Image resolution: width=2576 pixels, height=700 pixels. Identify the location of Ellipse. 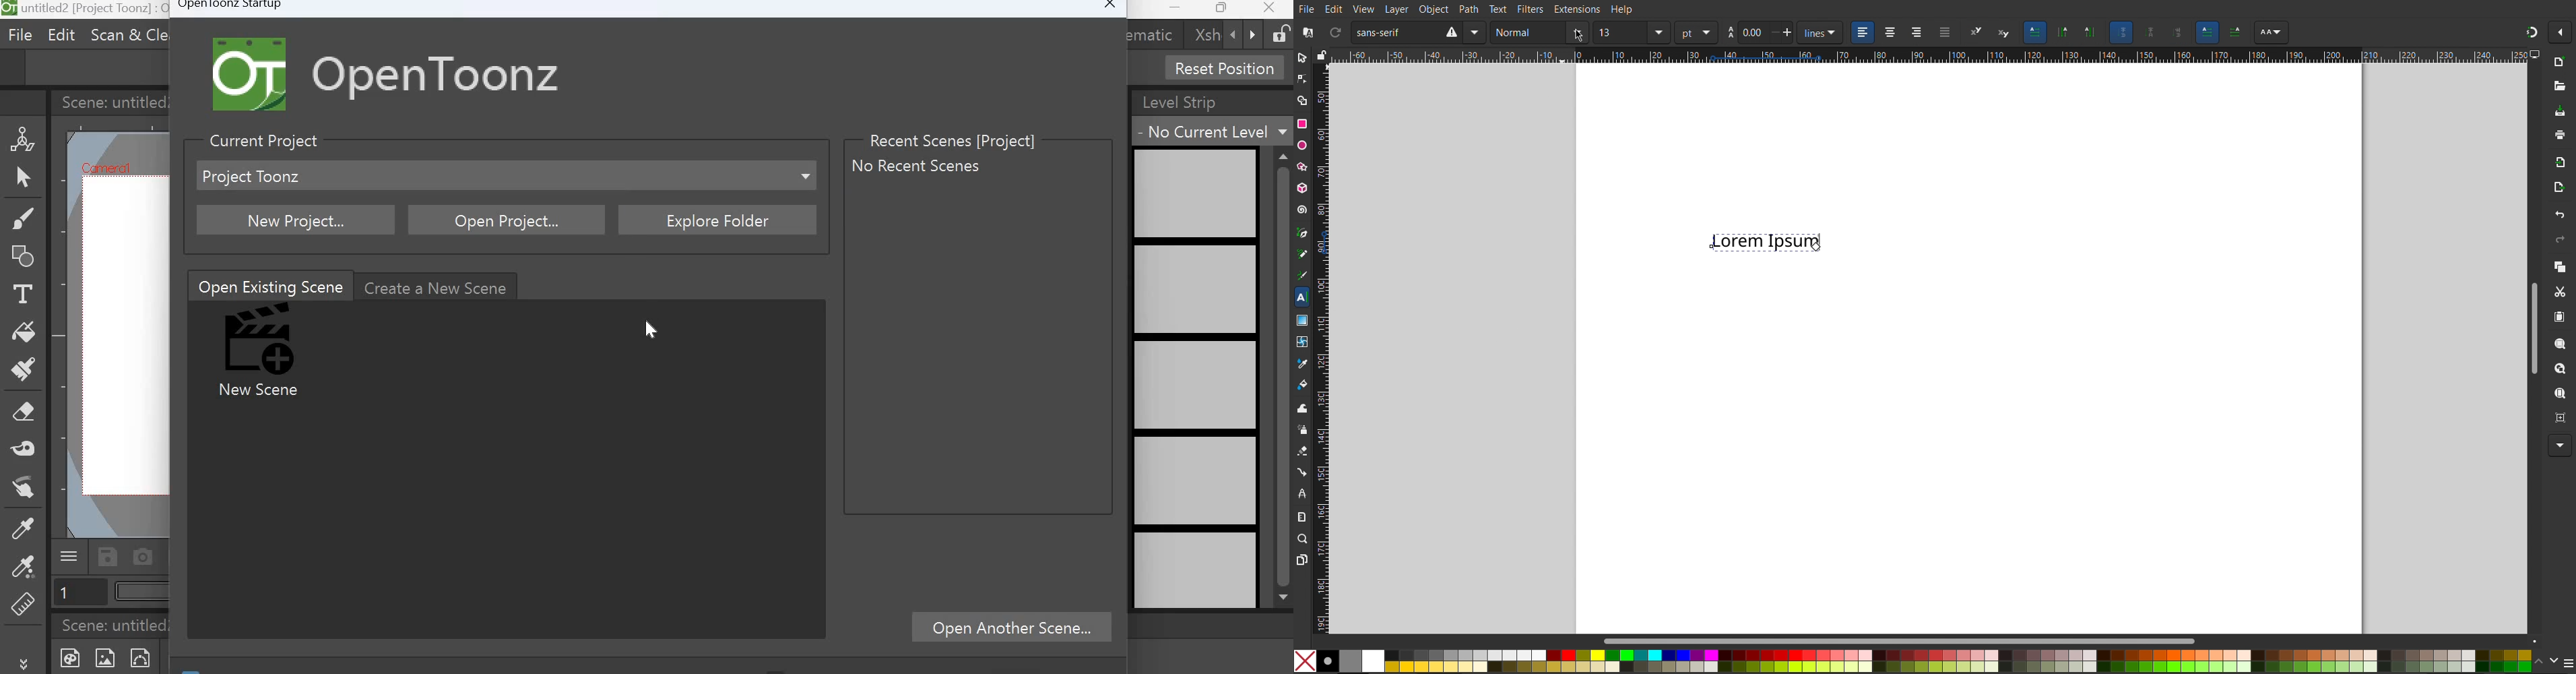
(1303, 145).